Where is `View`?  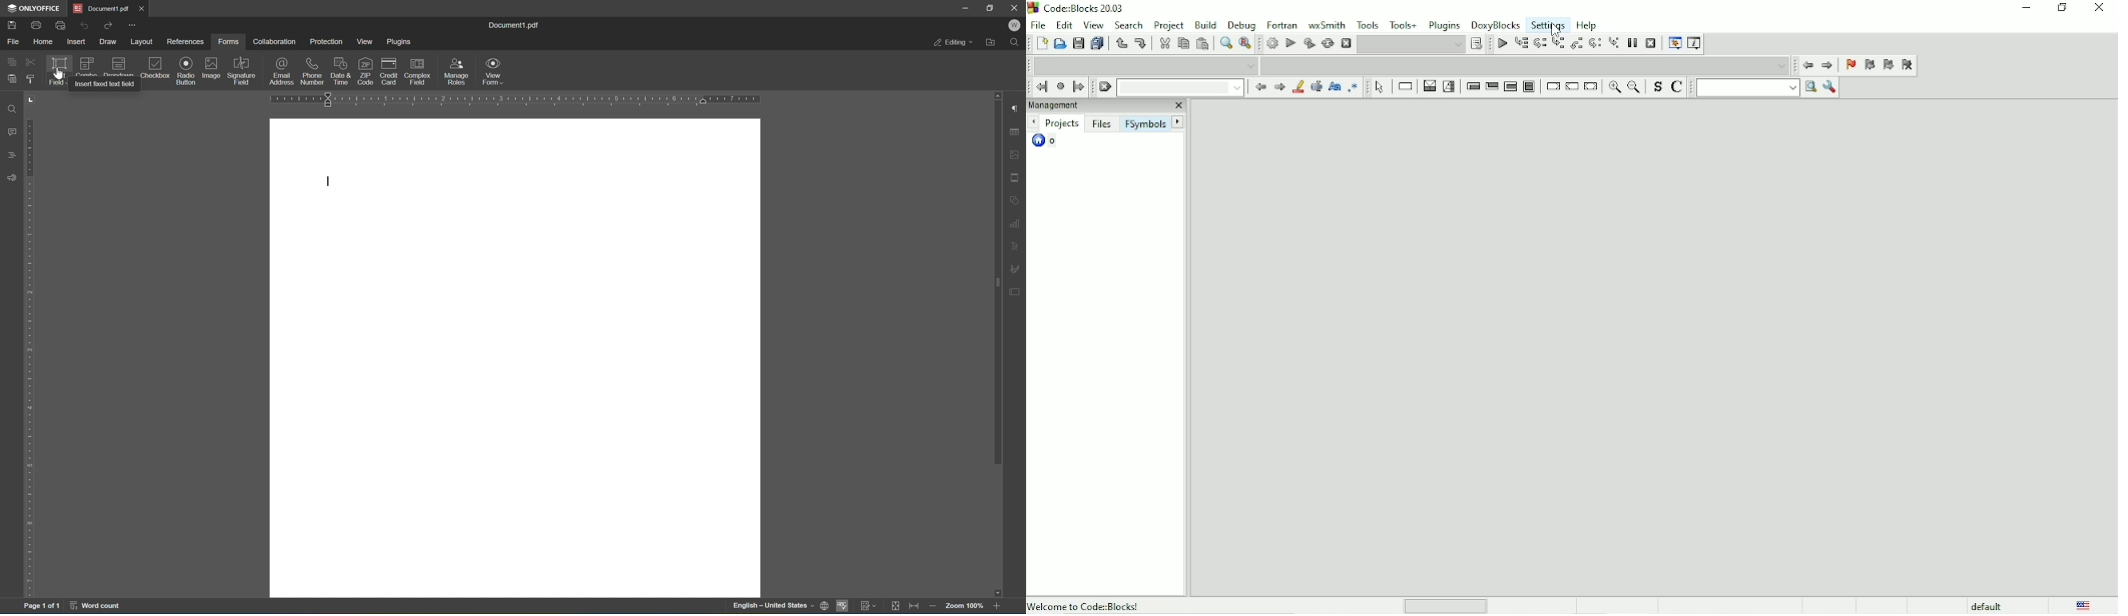
View is located at coordinates (1094, 25).